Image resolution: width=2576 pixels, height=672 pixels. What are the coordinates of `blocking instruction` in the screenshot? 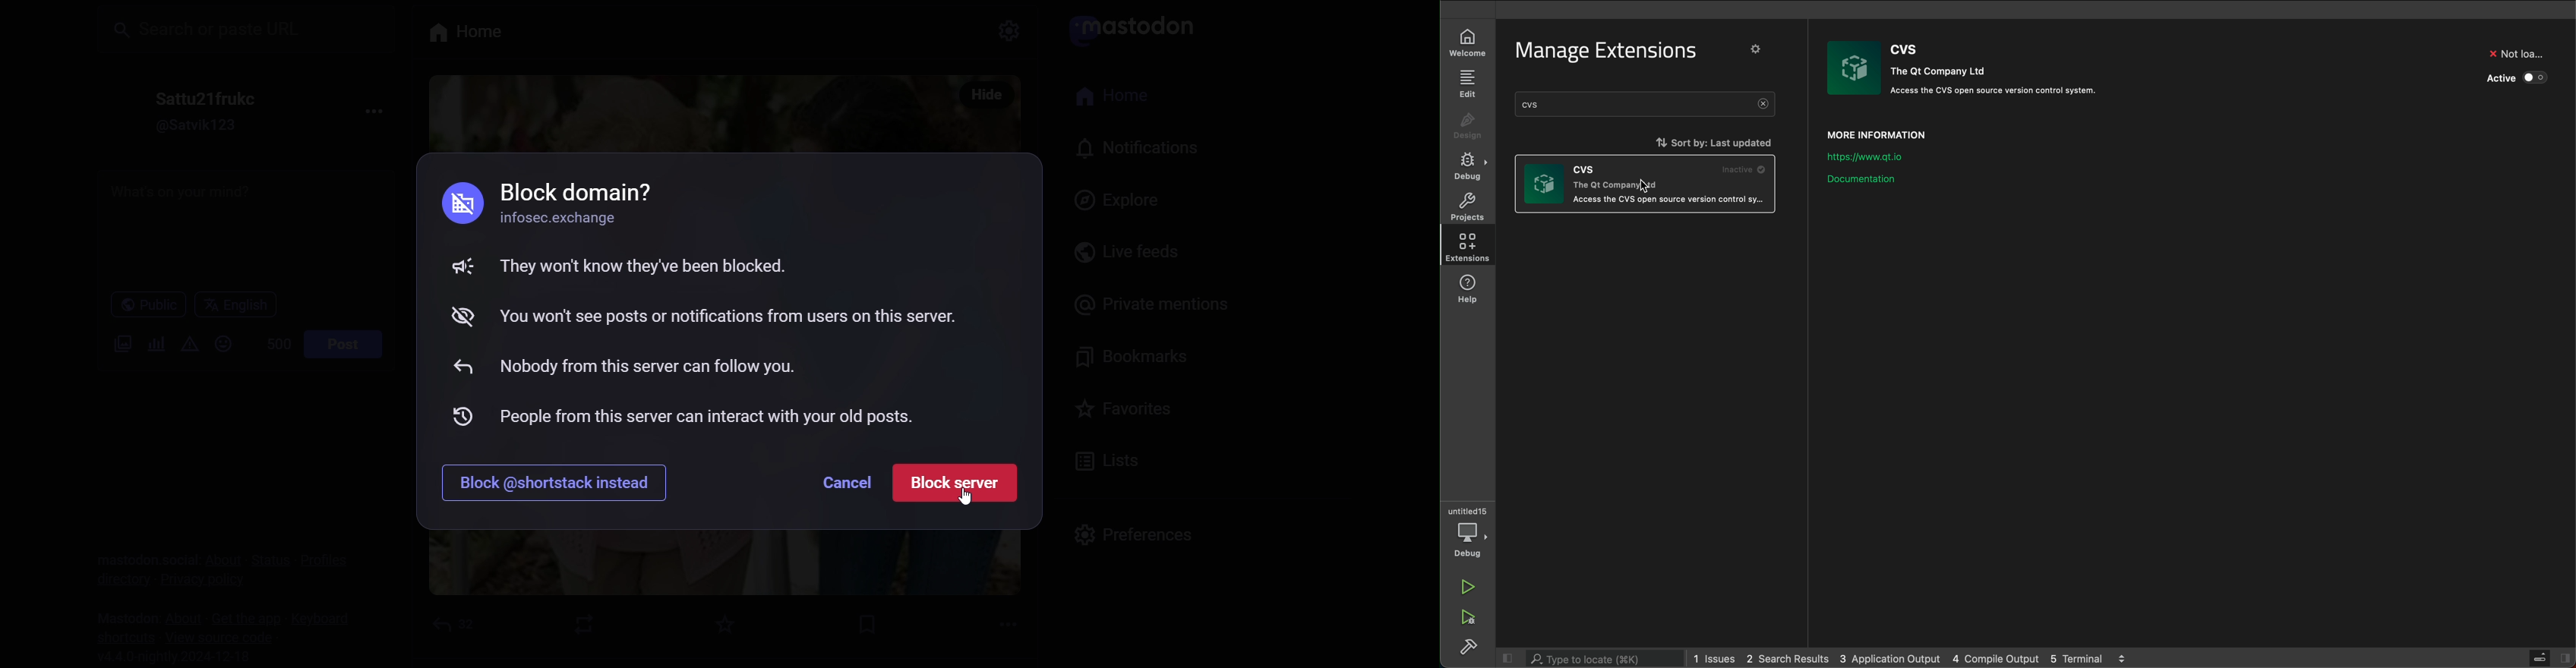 It's located at (711, 307).